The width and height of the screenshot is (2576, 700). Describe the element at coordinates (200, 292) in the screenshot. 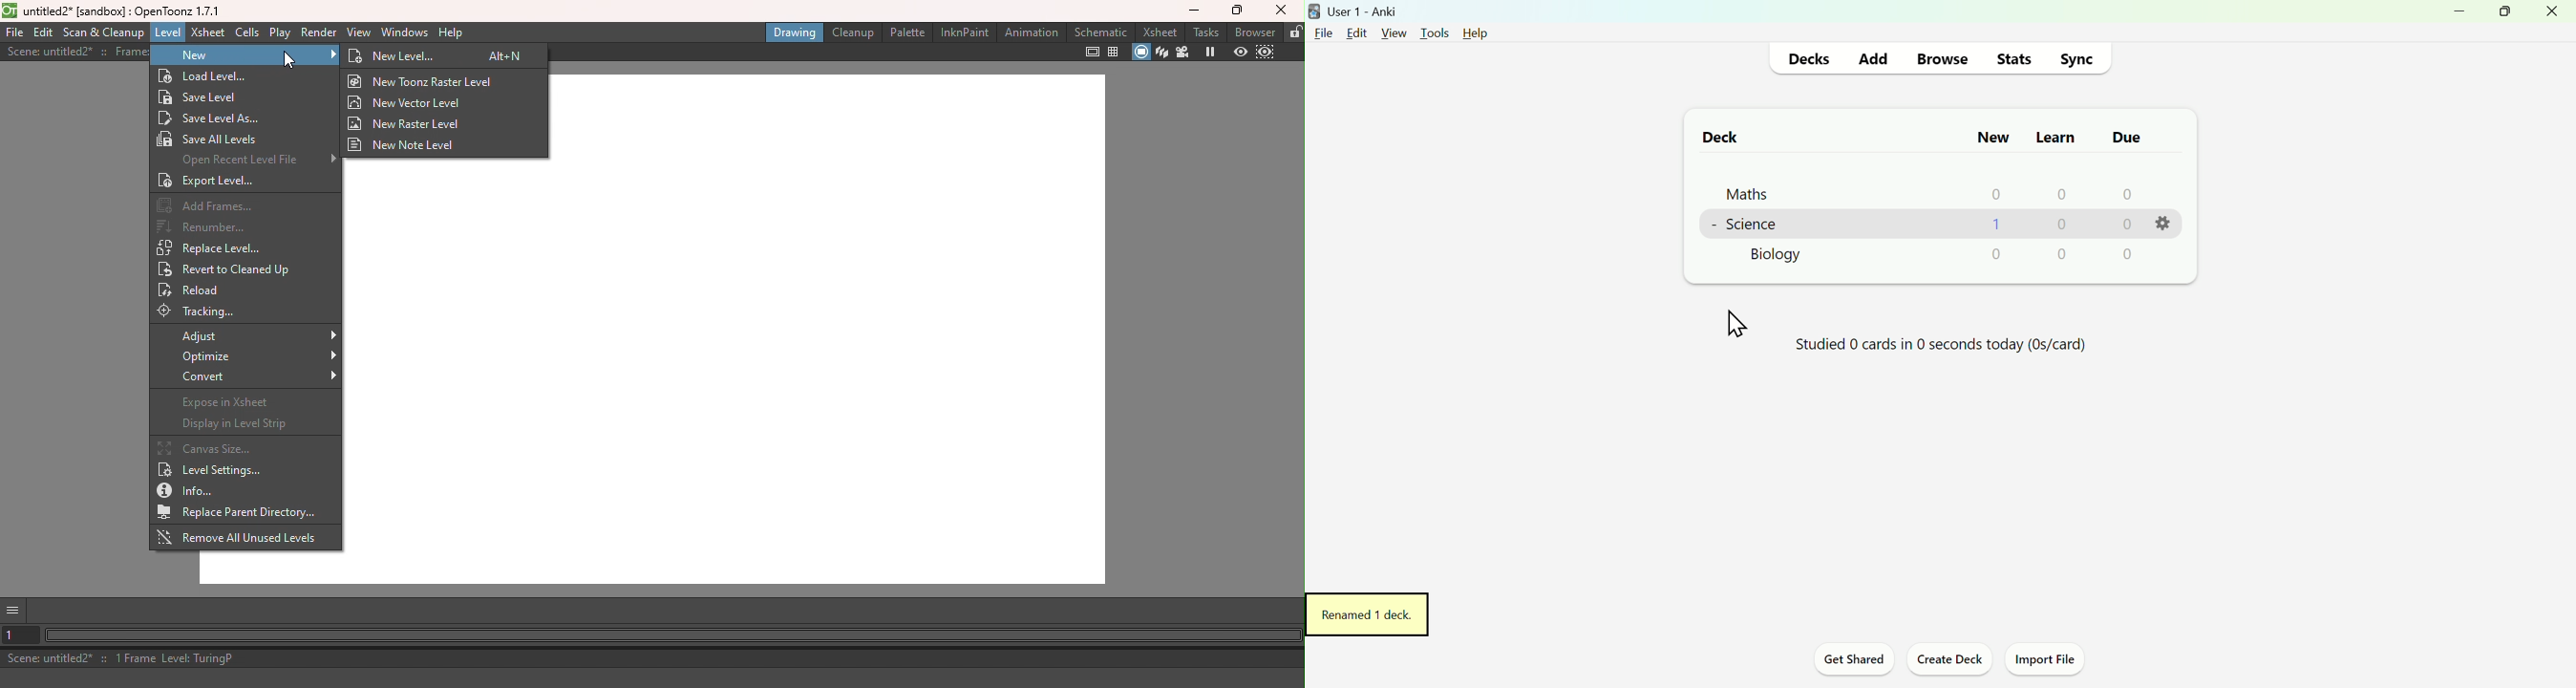

I see `Reload` at that location.